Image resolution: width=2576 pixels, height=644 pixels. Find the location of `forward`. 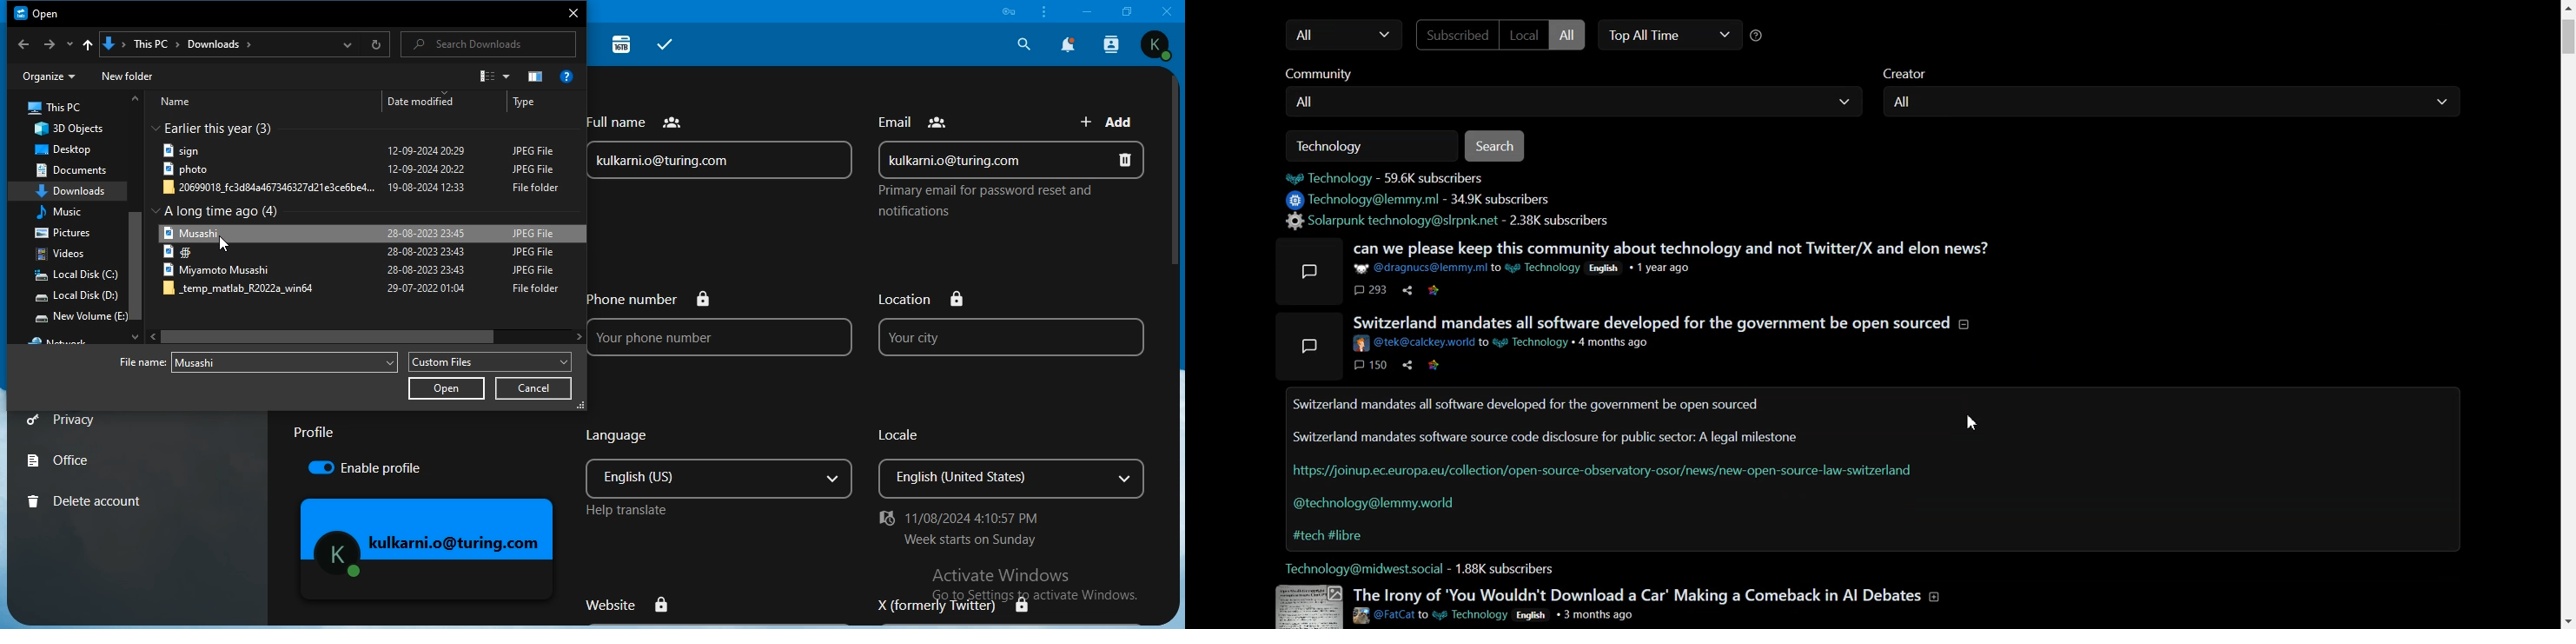

forward is located at coordinates (50, 43).